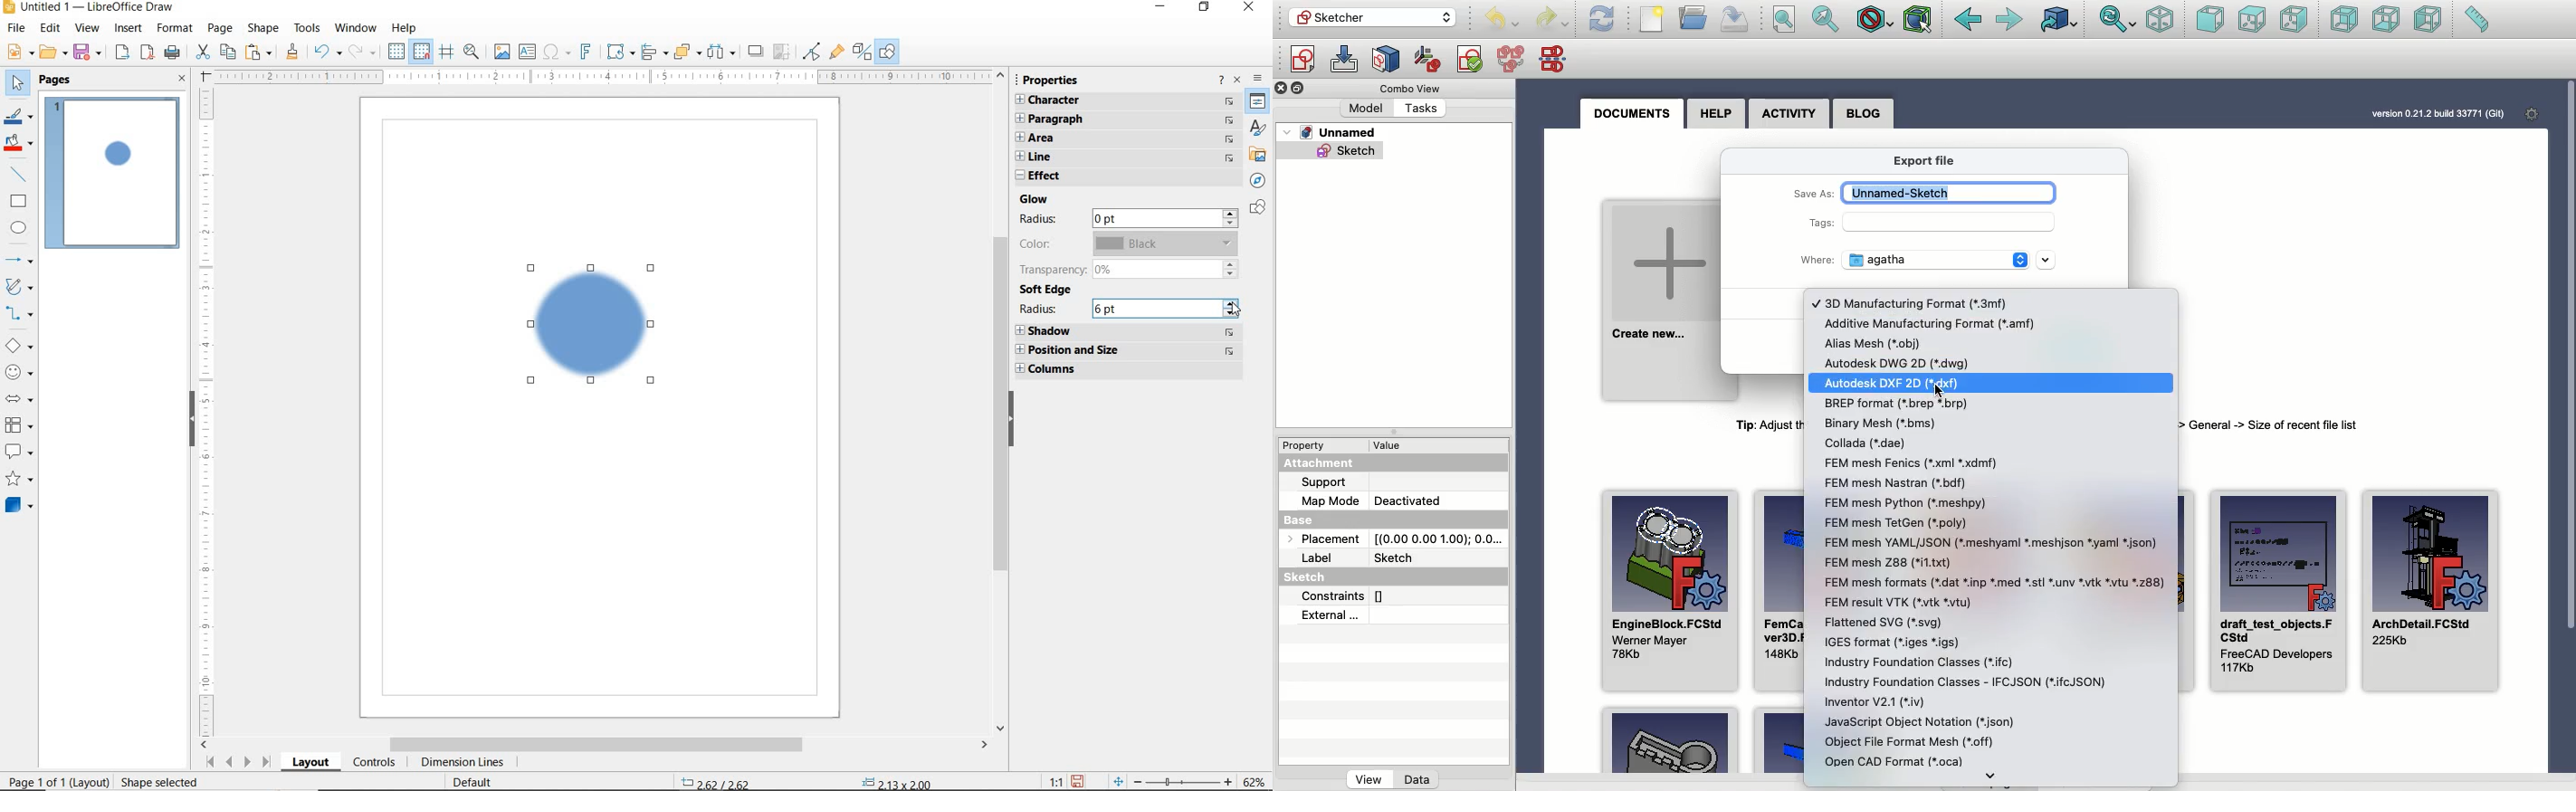  I want to click on Collapse, so click(1300, 89).